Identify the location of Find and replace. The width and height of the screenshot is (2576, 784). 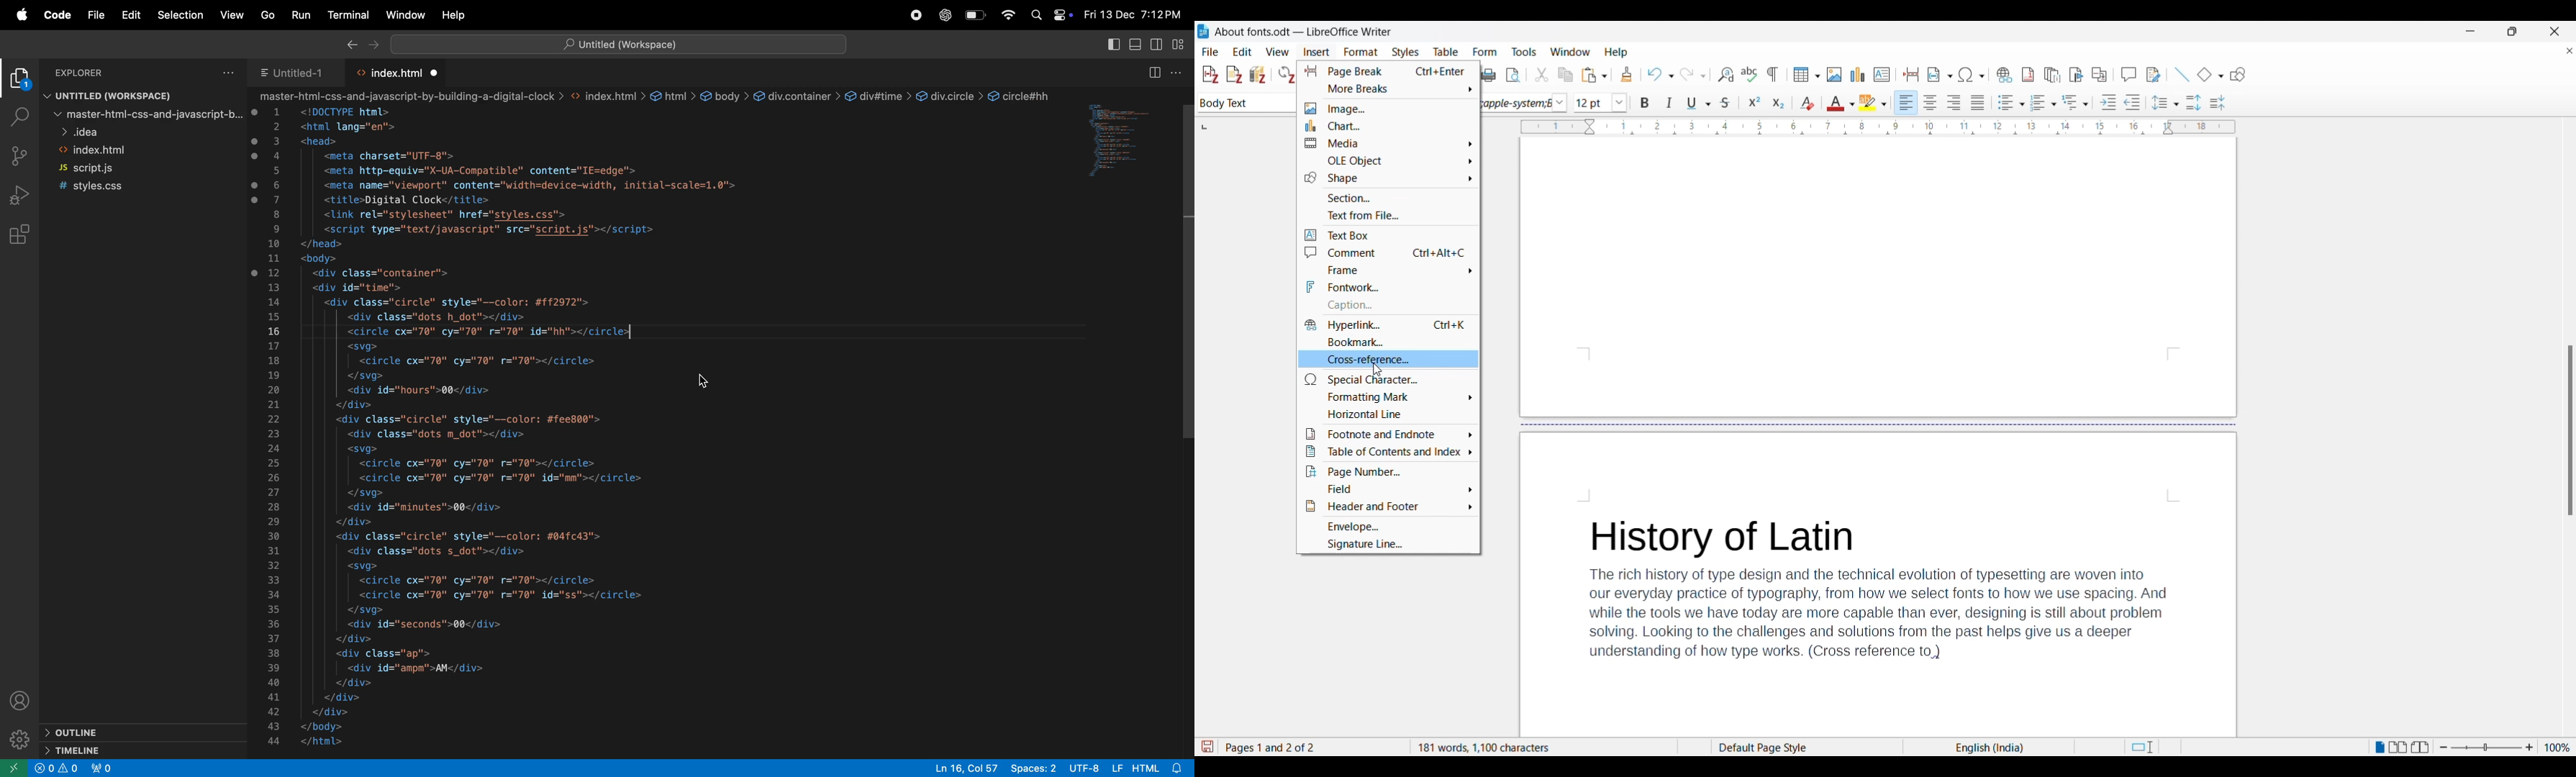
(1725, 74).